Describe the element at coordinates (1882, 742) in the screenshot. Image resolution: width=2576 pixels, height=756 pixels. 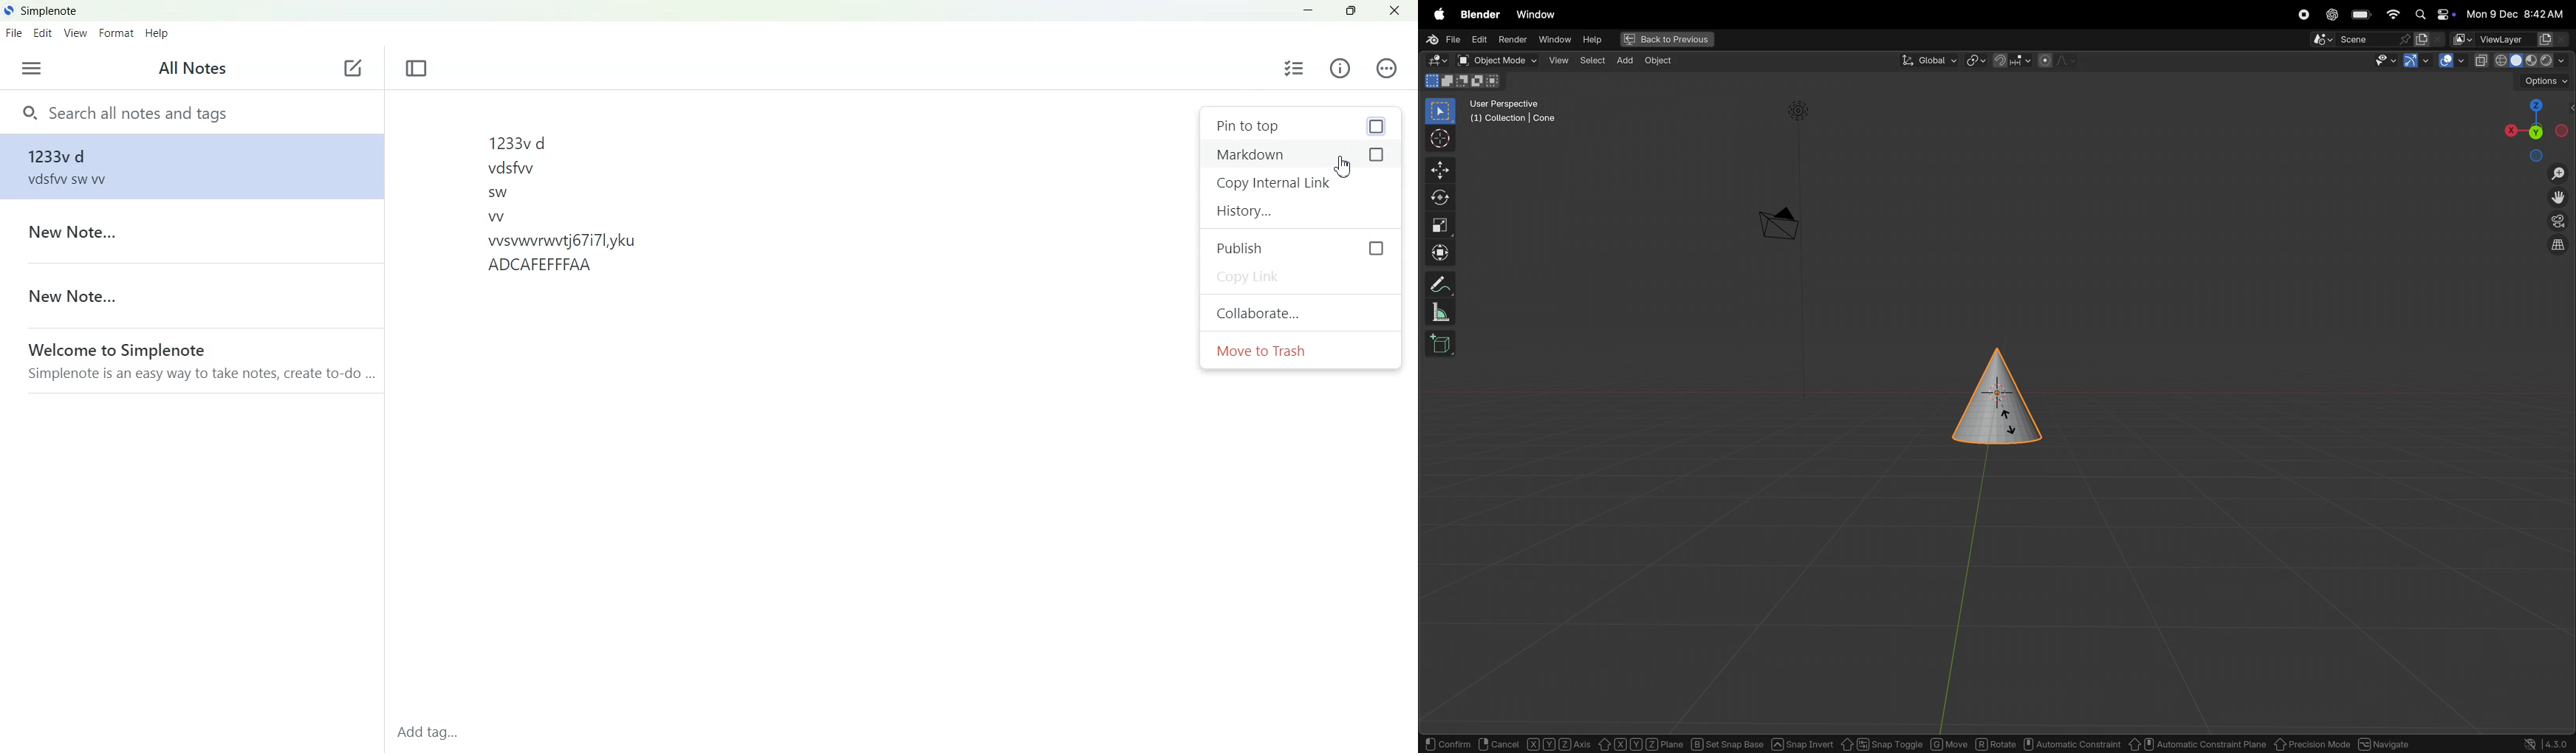
I see `snap toggle` at that location.